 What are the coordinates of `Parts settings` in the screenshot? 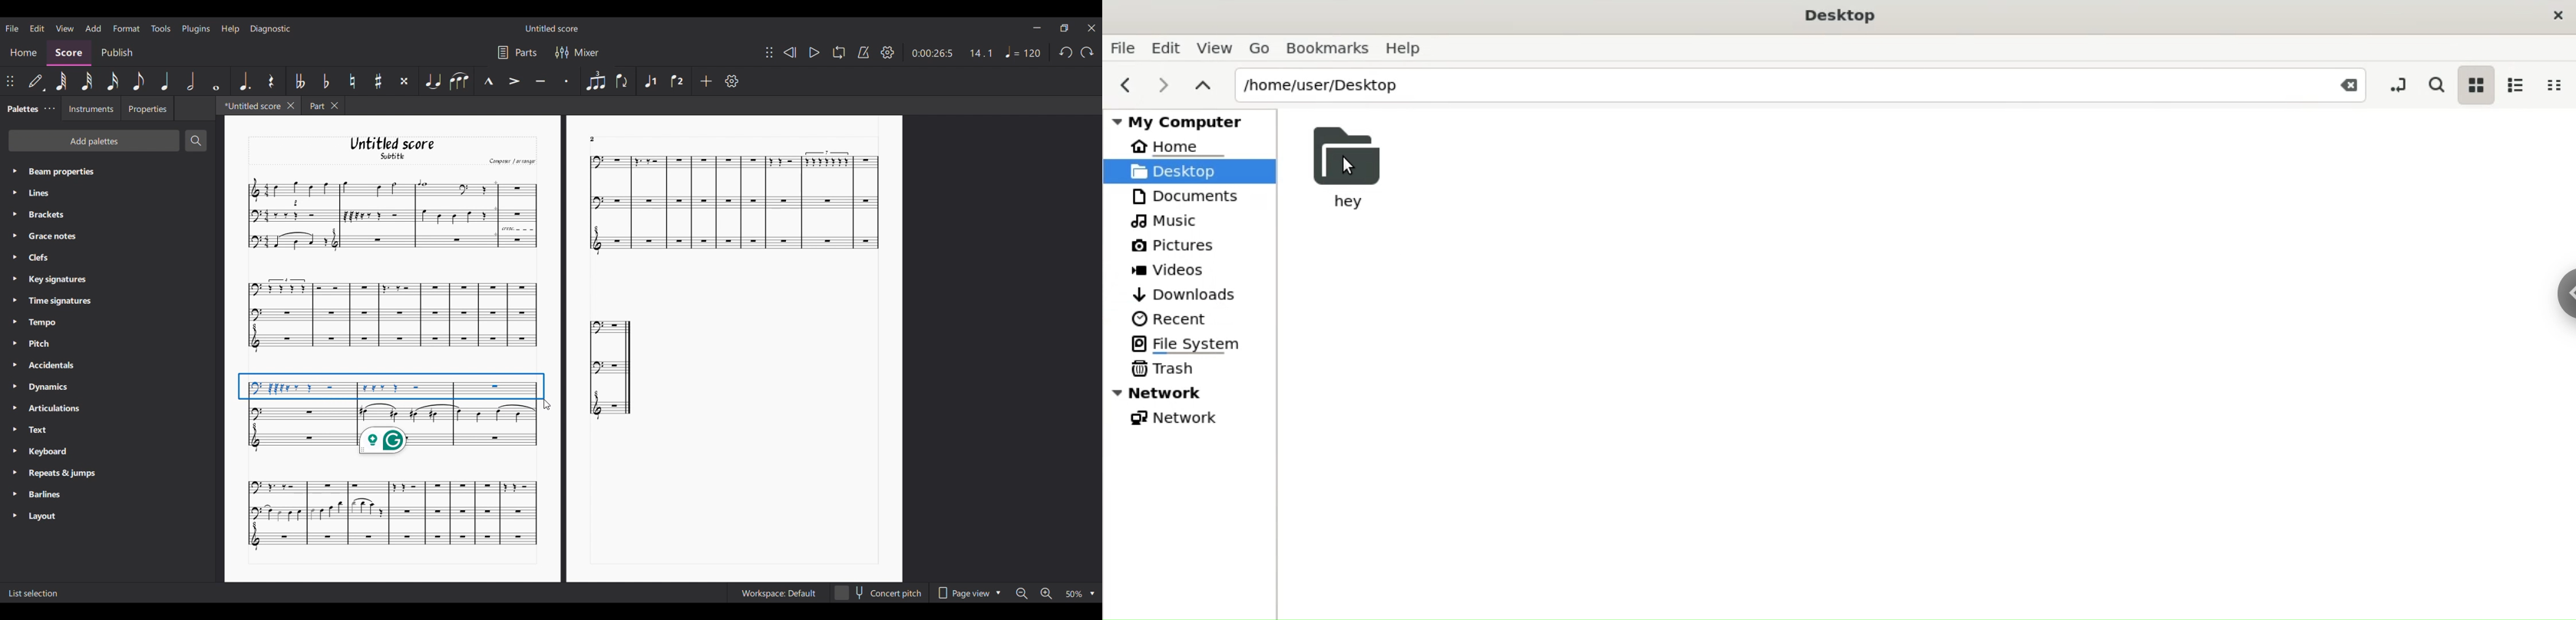 It's located at (518, 52).